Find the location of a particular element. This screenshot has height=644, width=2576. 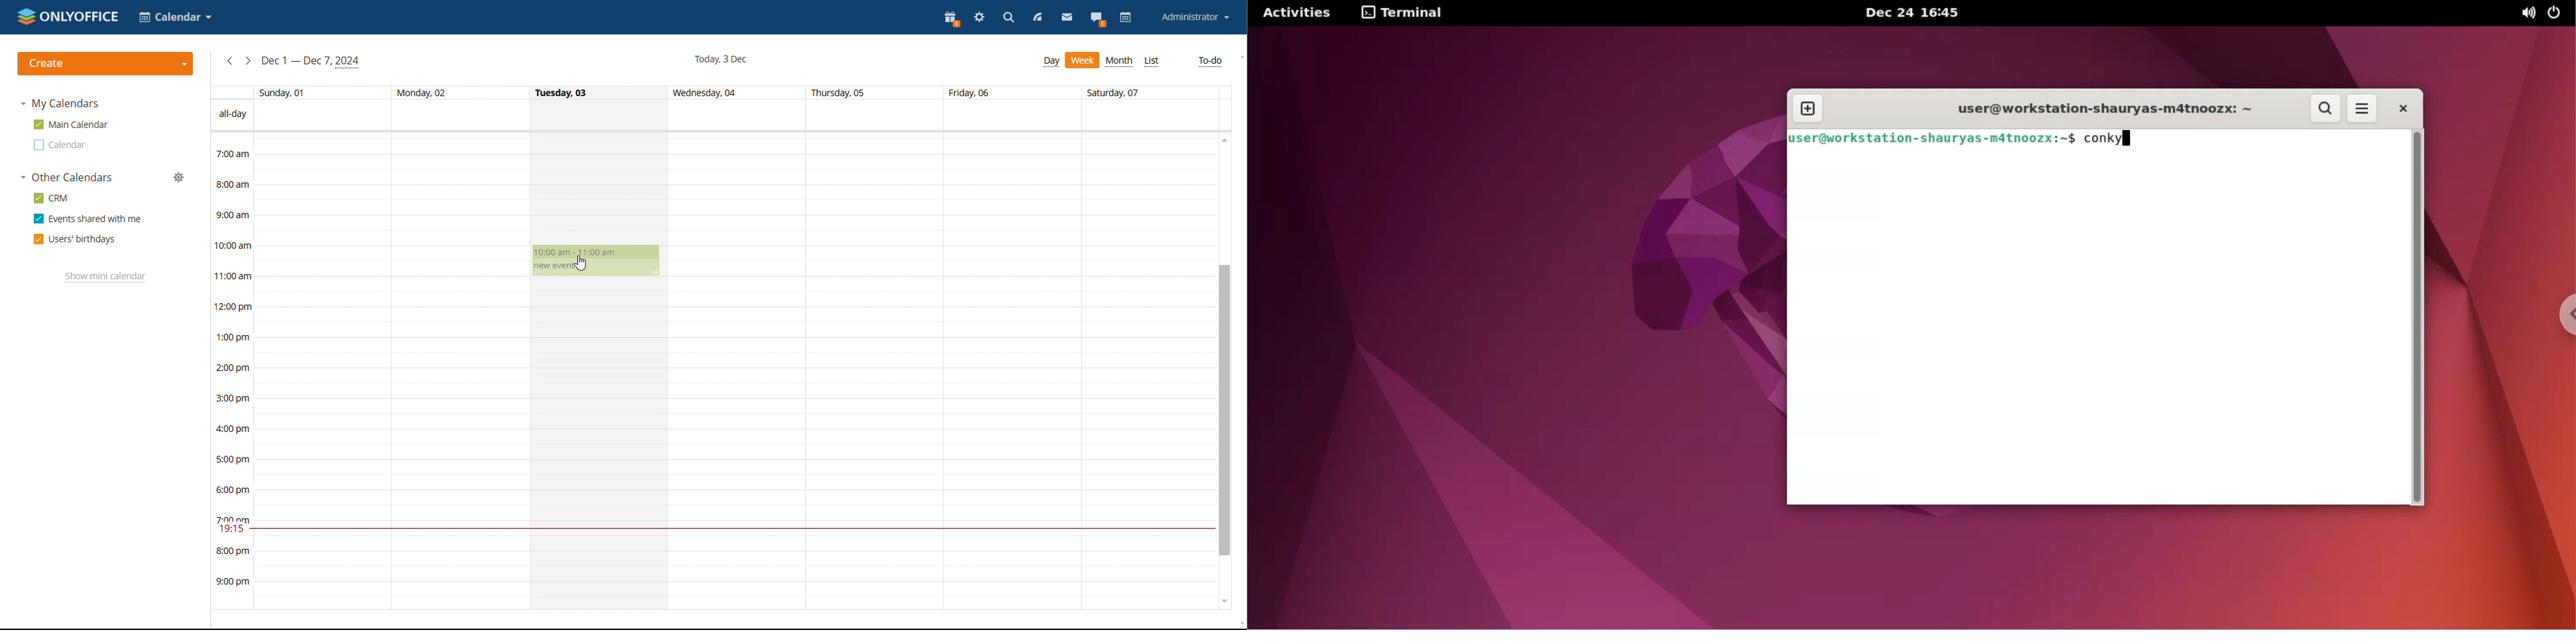

previous week is located at coordinates (230, 62).